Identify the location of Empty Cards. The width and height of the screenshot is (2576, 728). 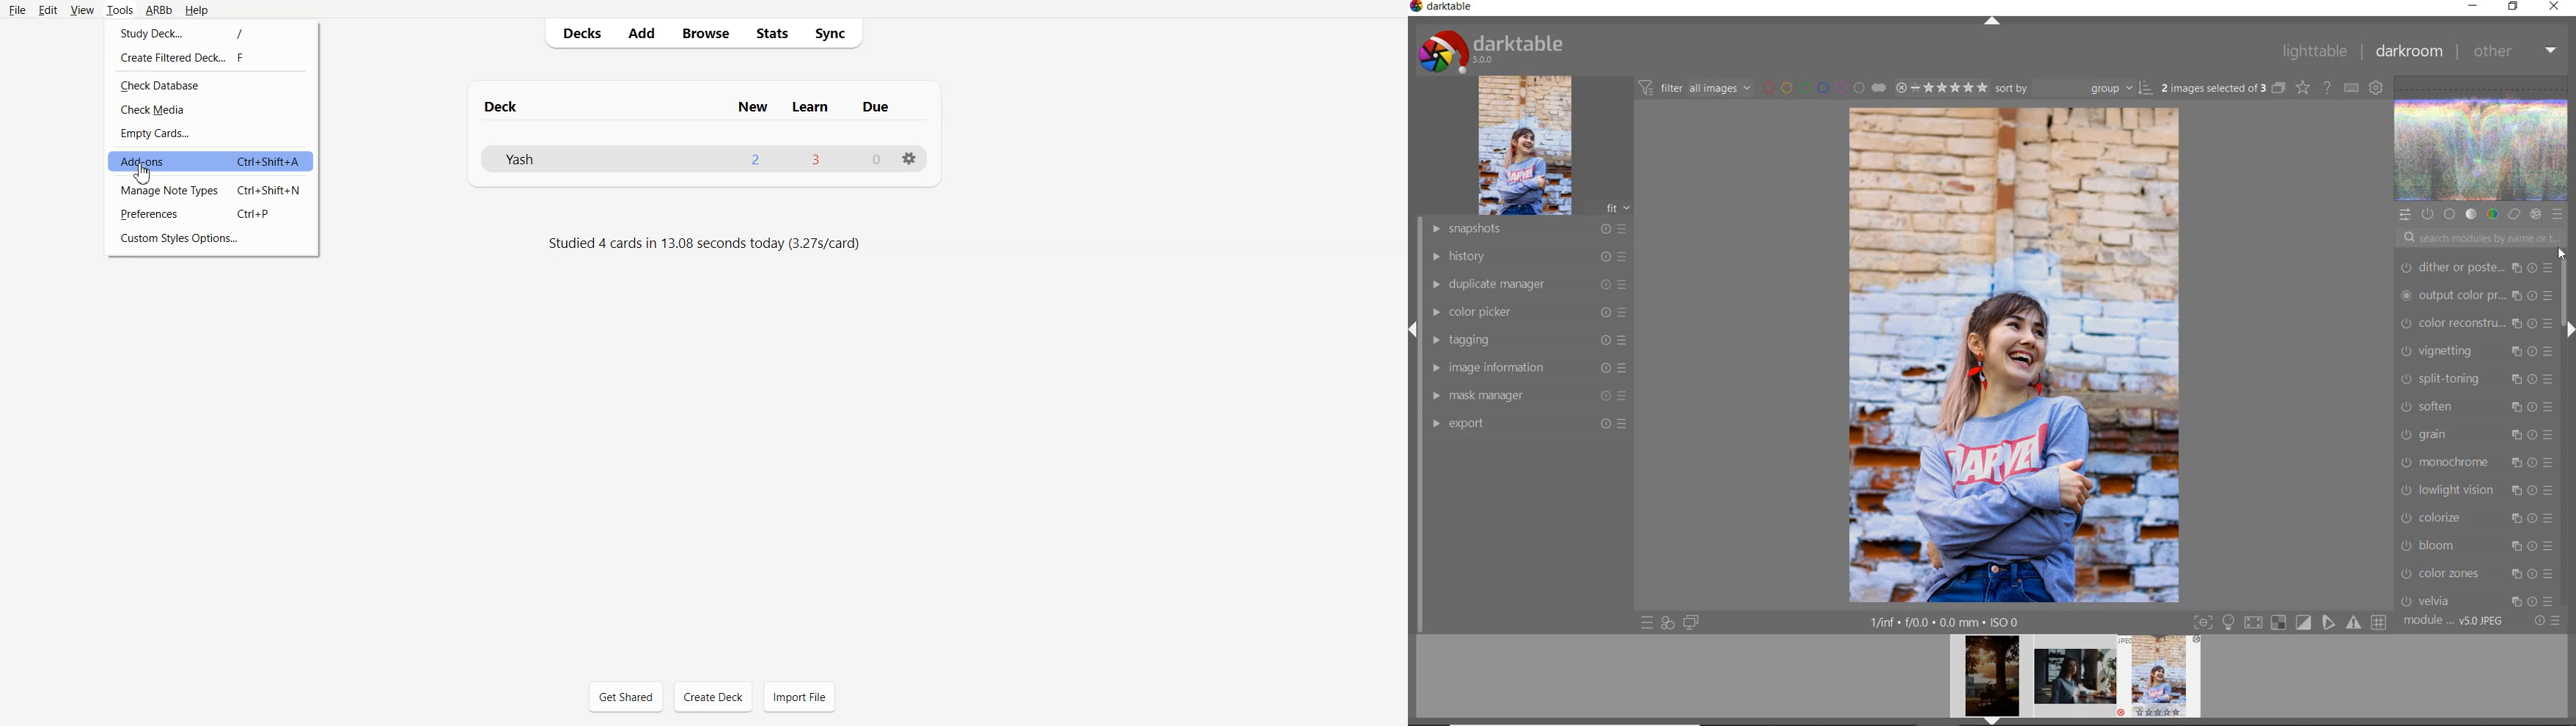
(213, 133).